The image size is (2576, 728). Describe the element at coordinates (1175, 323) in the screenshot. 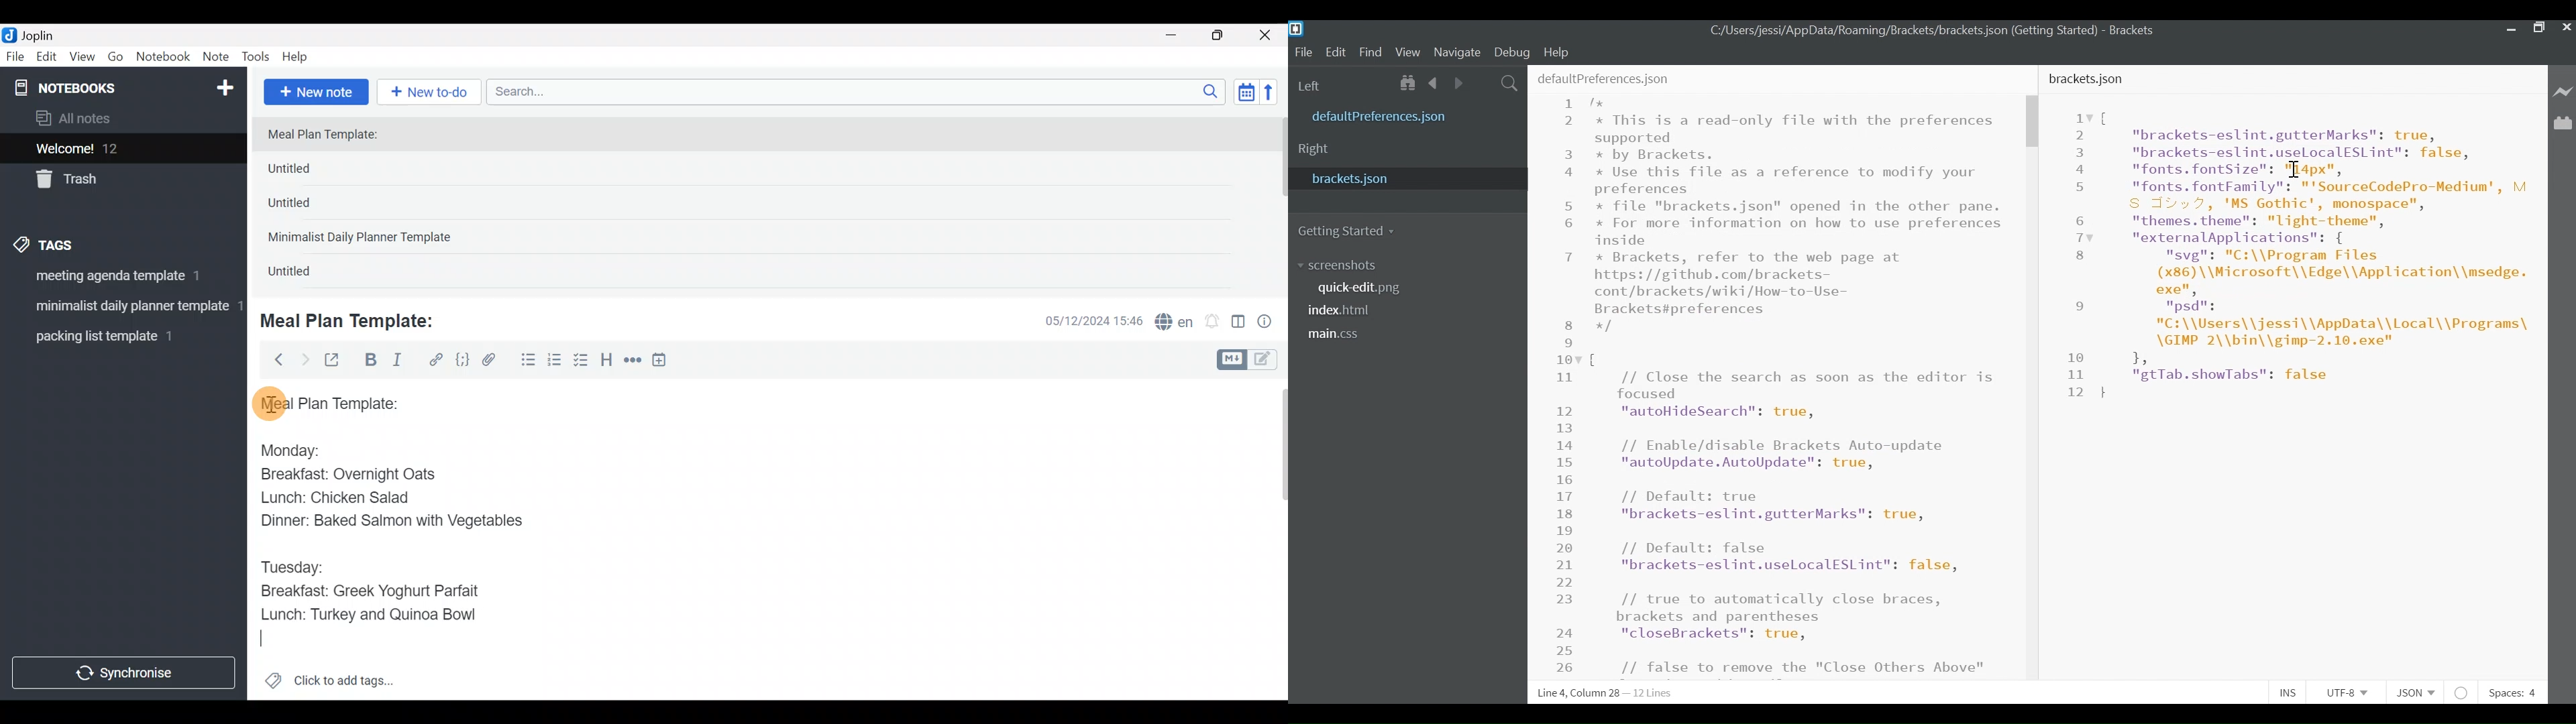

I see `Spelling` at that location.